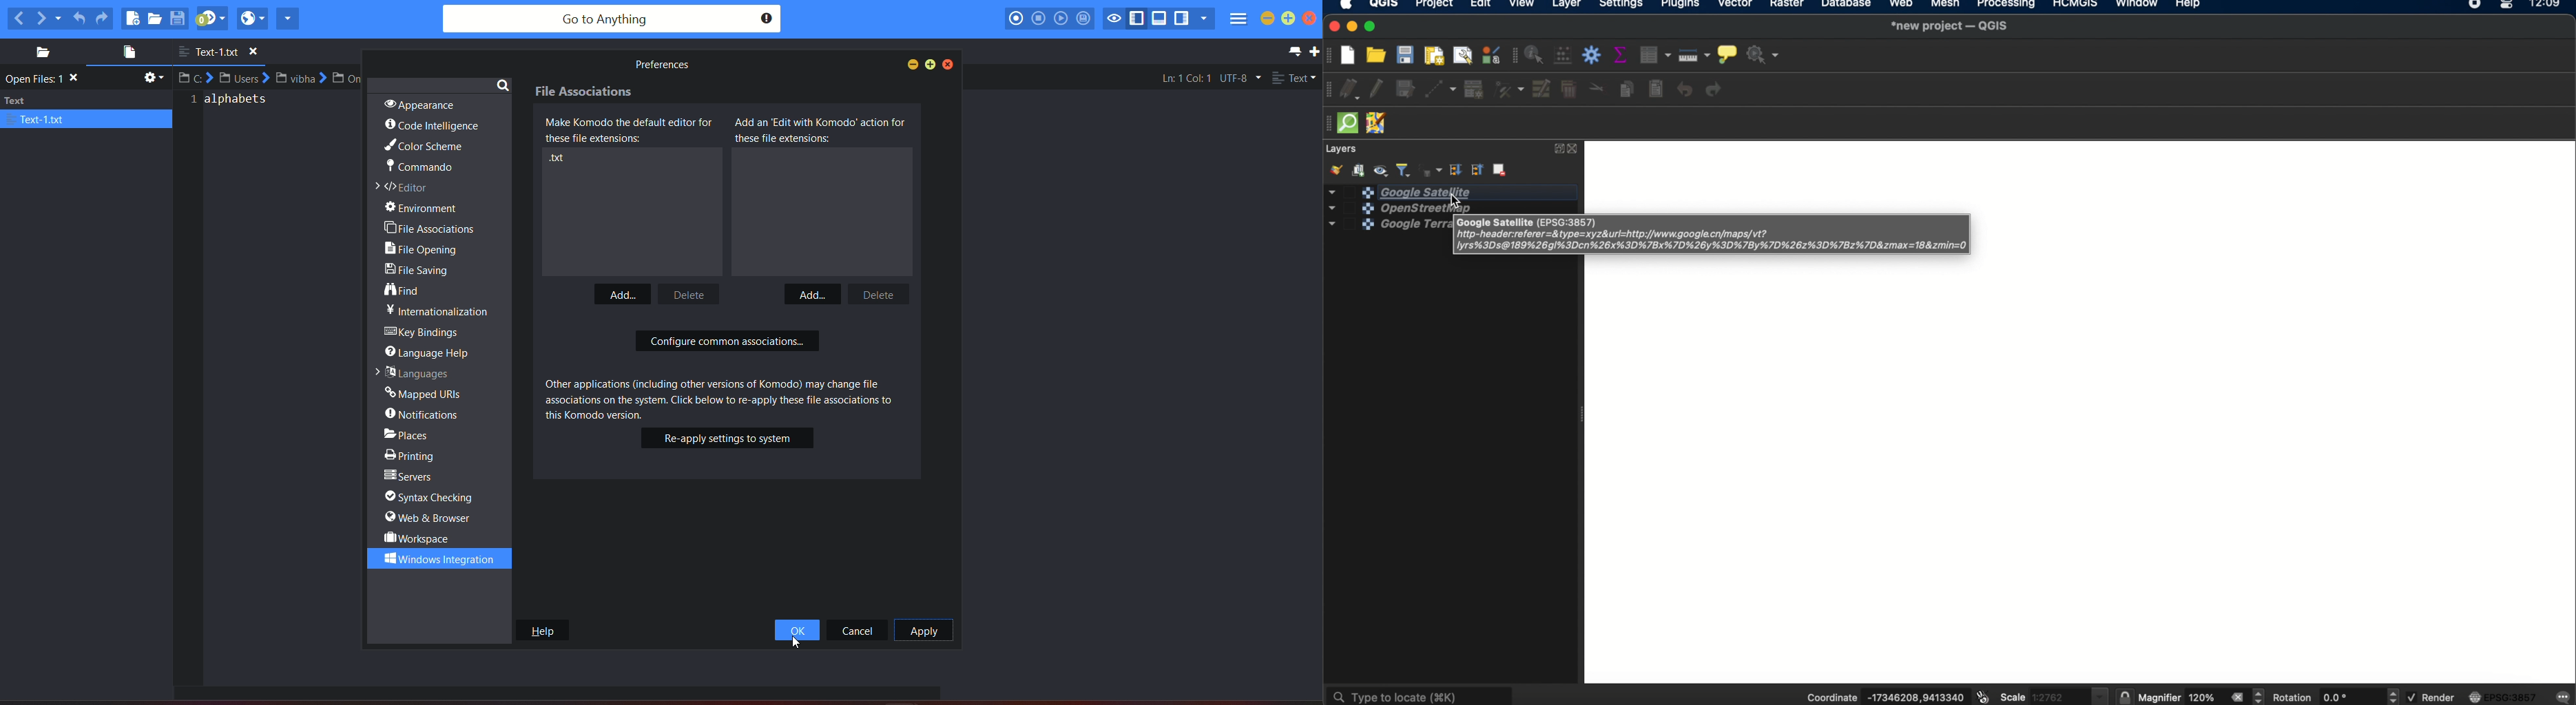  What do you see at coordinates (1523, 5) in the screenshot?
I see `view` at bounding box center [1523, 5].